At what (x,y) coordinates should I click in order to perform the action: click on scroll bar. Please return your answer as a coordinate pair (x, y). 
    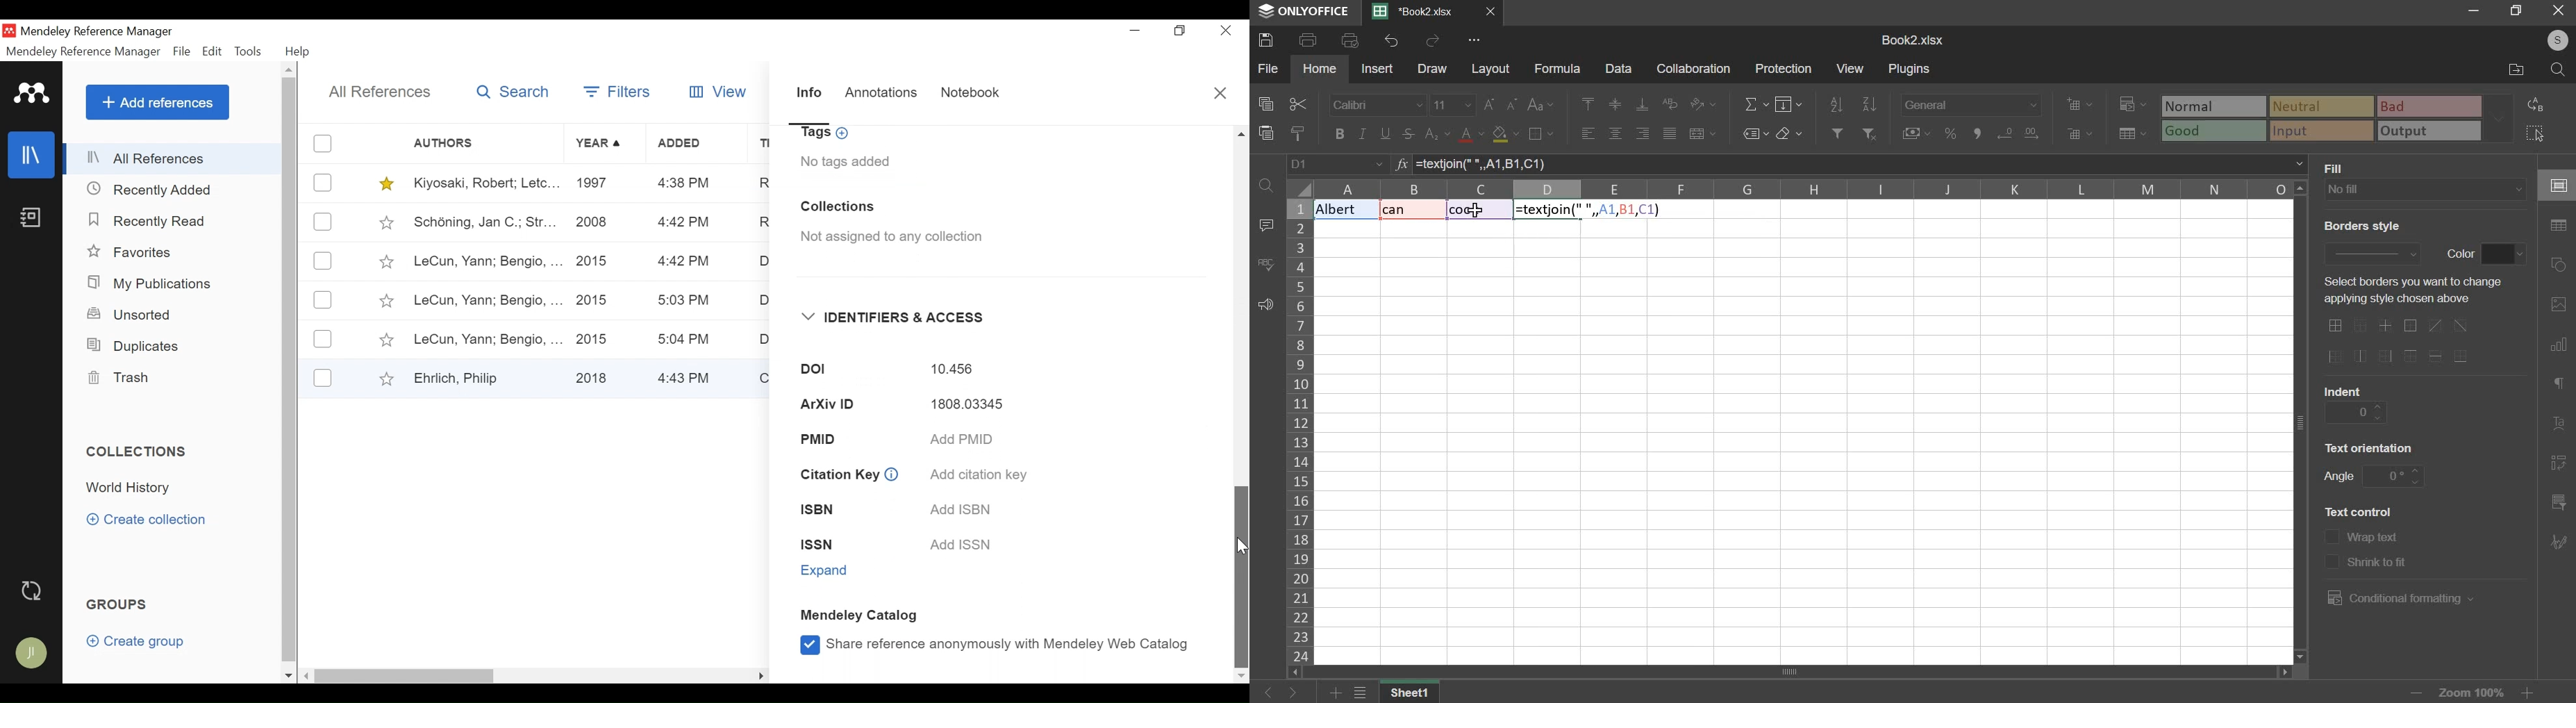
    Looking at the image, I should click on (1787, 672).